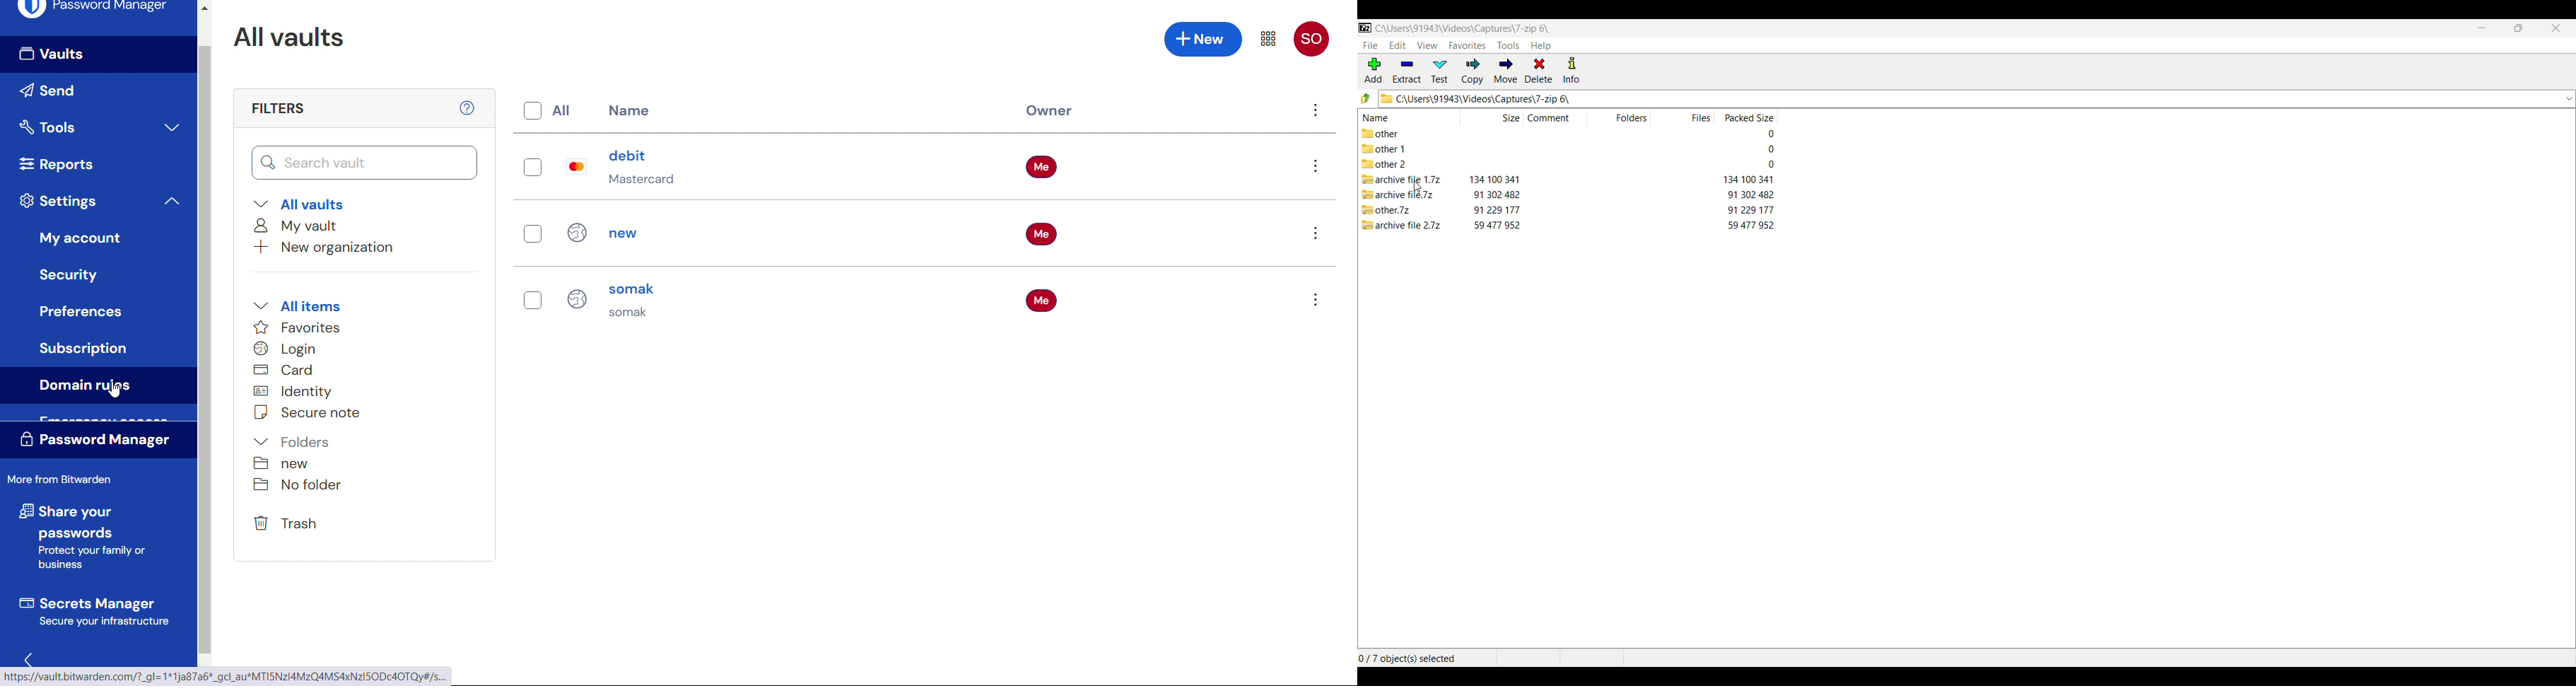  What do you see at coordinates (1401, 194) in the screenshot?
I see `archive file.7z` at bounding box center [1401, 194].